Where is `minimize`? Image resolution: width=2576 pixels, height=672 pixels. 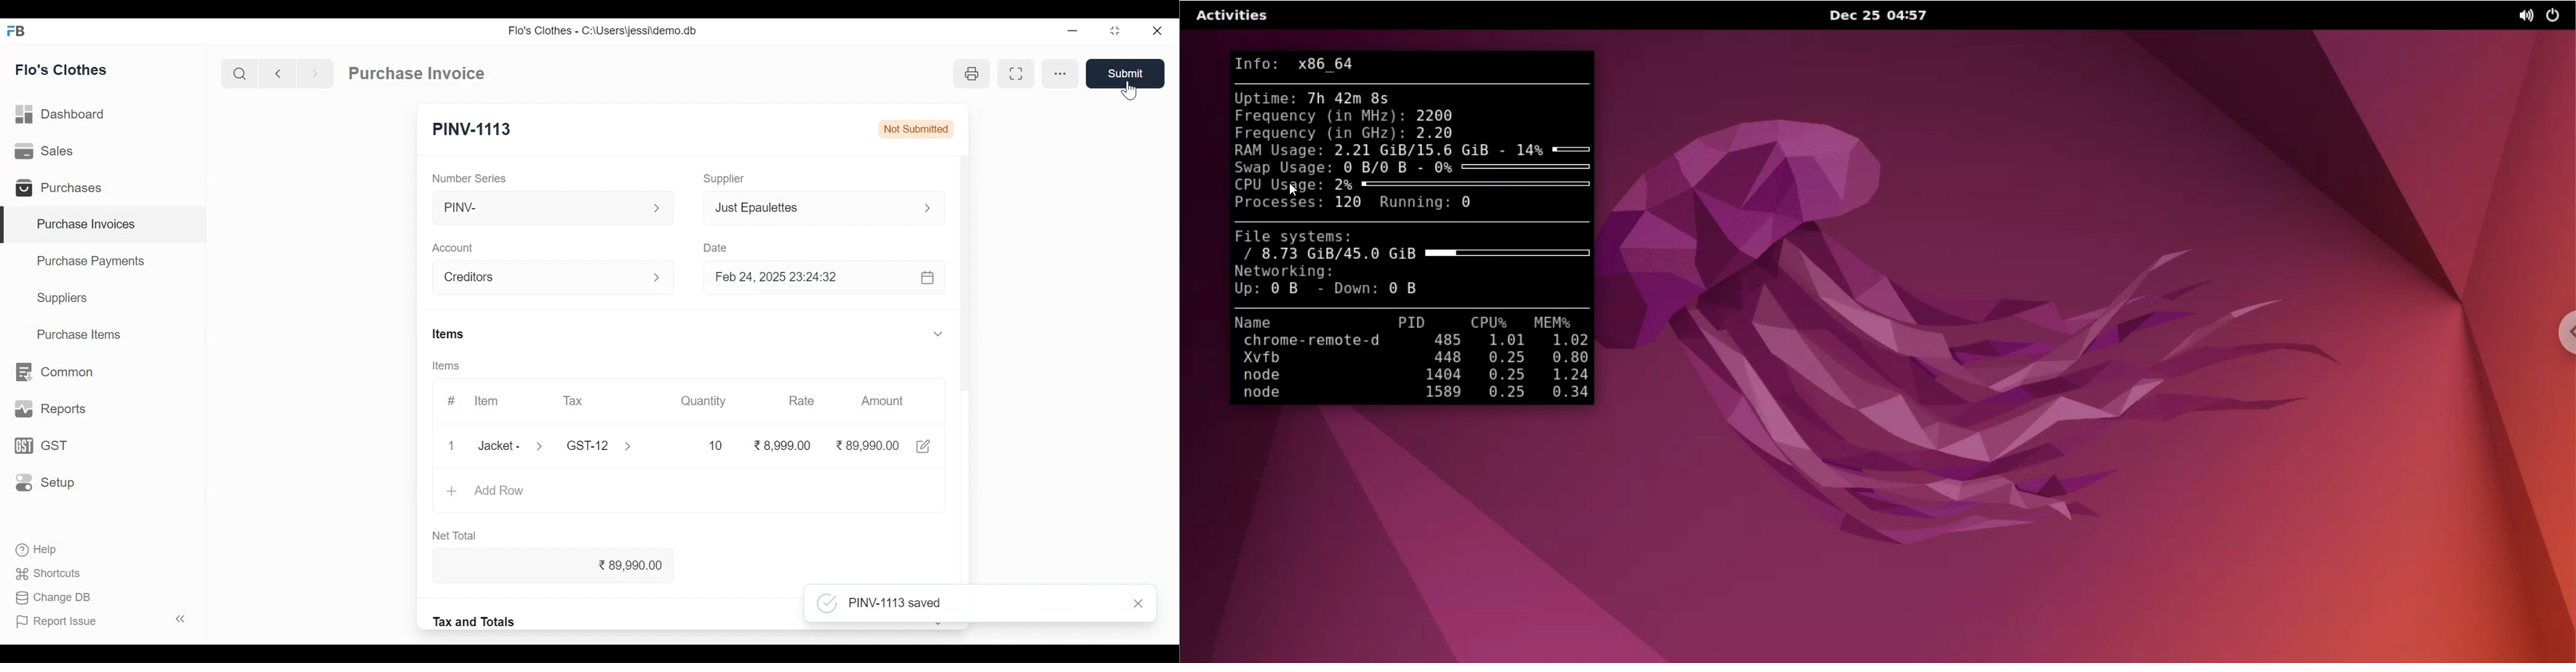 minimize is located at coordinates (1074, 31).